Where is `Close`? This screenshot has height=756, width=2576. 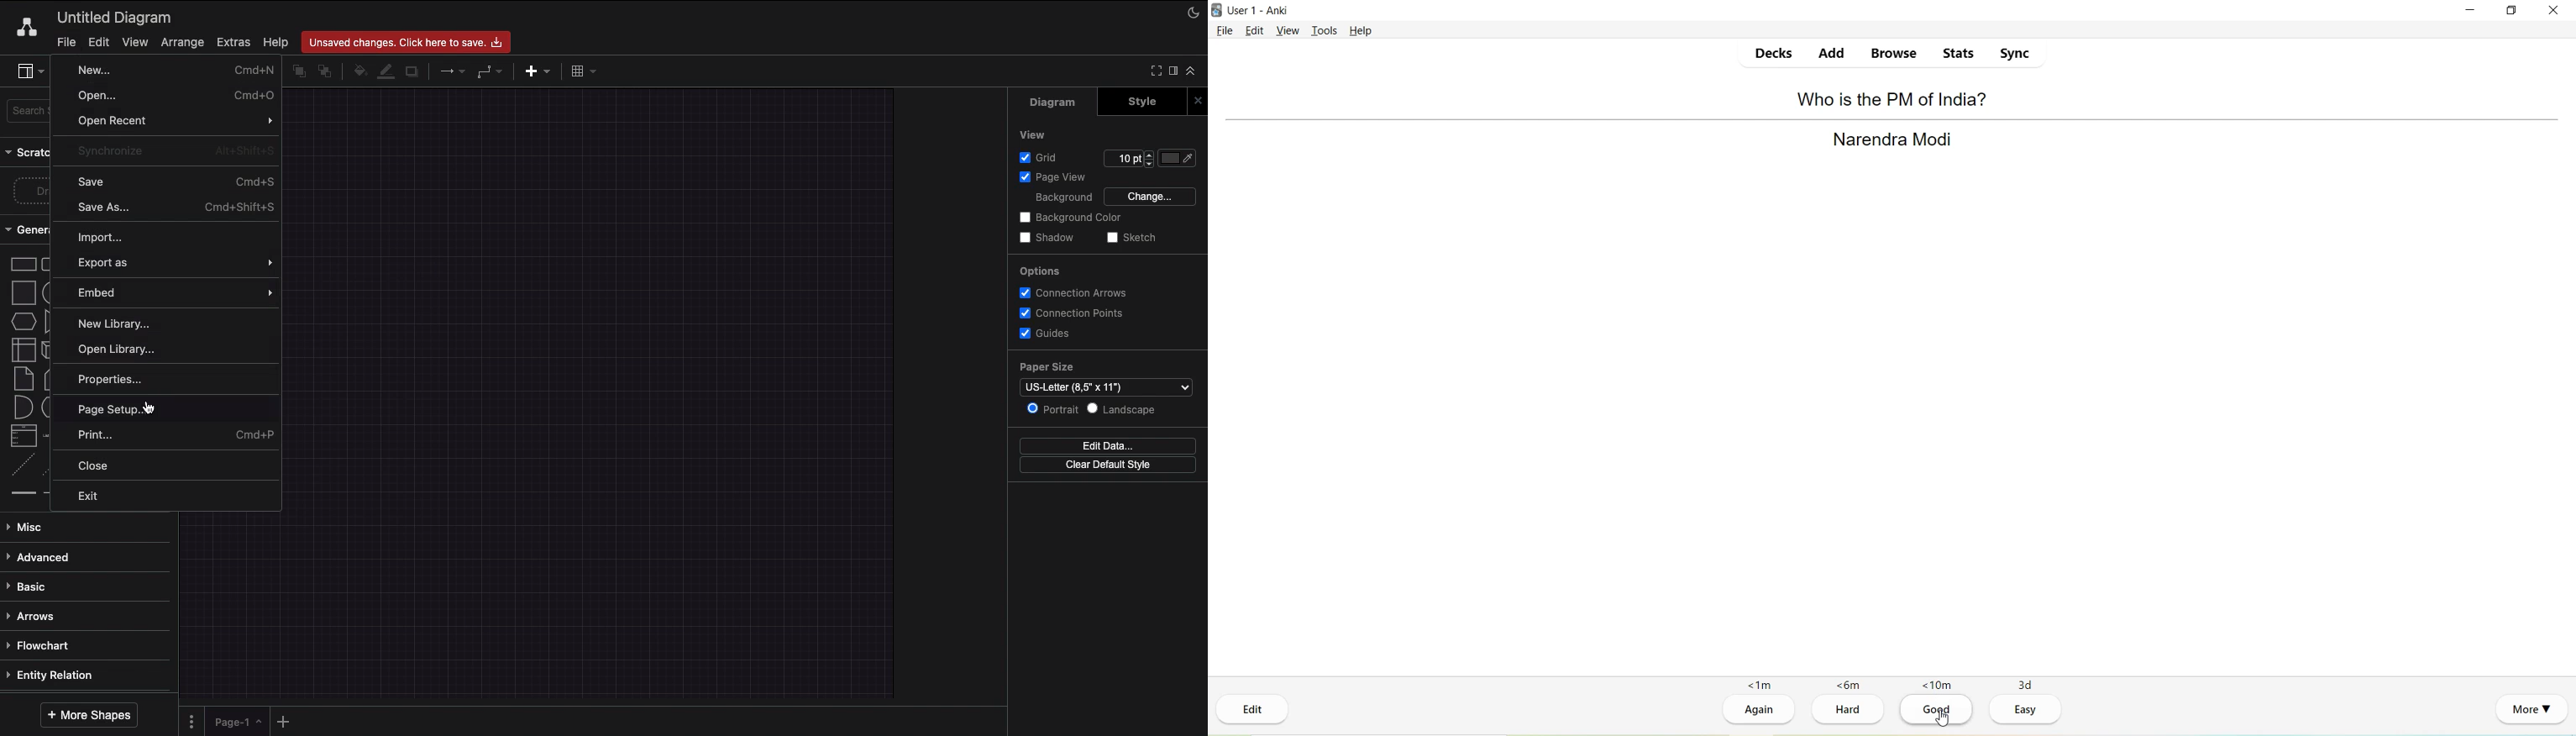 Close is located at coordinates (1200, 100).